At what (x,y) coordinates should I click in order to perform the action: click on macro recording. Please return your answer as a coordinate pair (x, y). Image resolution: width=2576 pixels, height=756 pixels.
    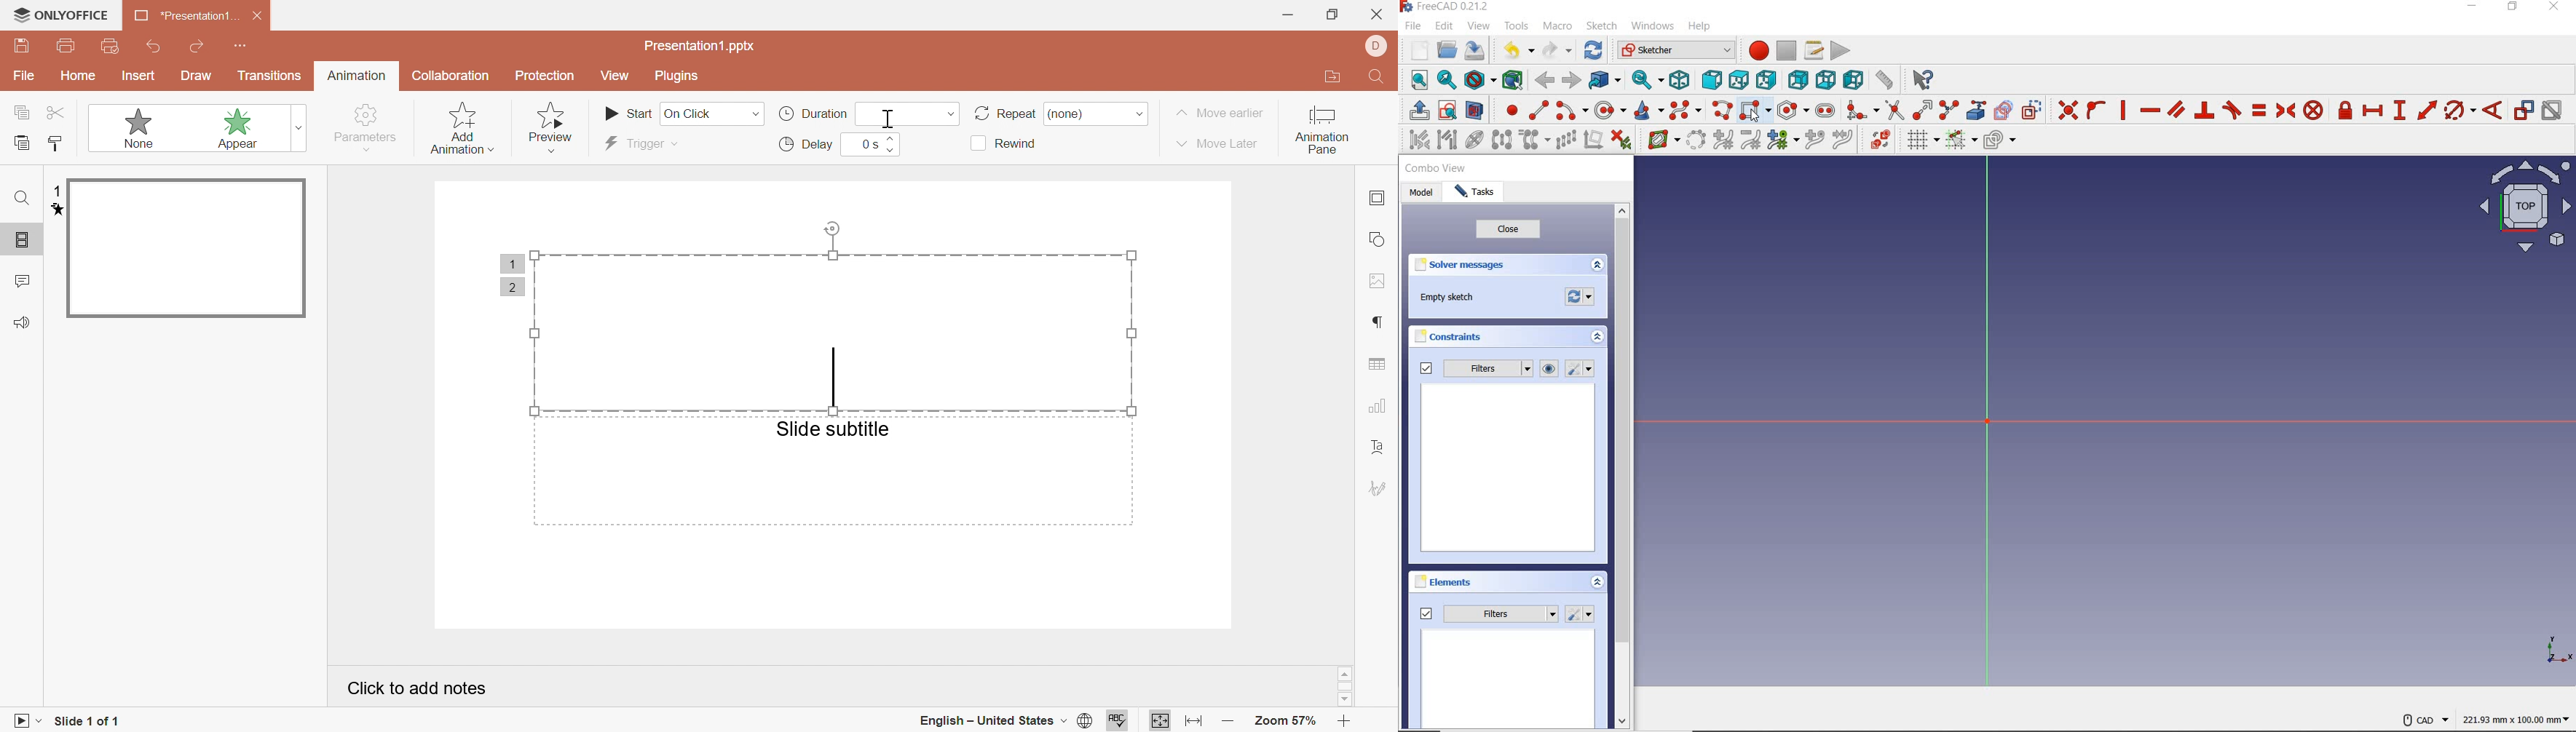
    Looking at the image, I should click on (1756, 52).